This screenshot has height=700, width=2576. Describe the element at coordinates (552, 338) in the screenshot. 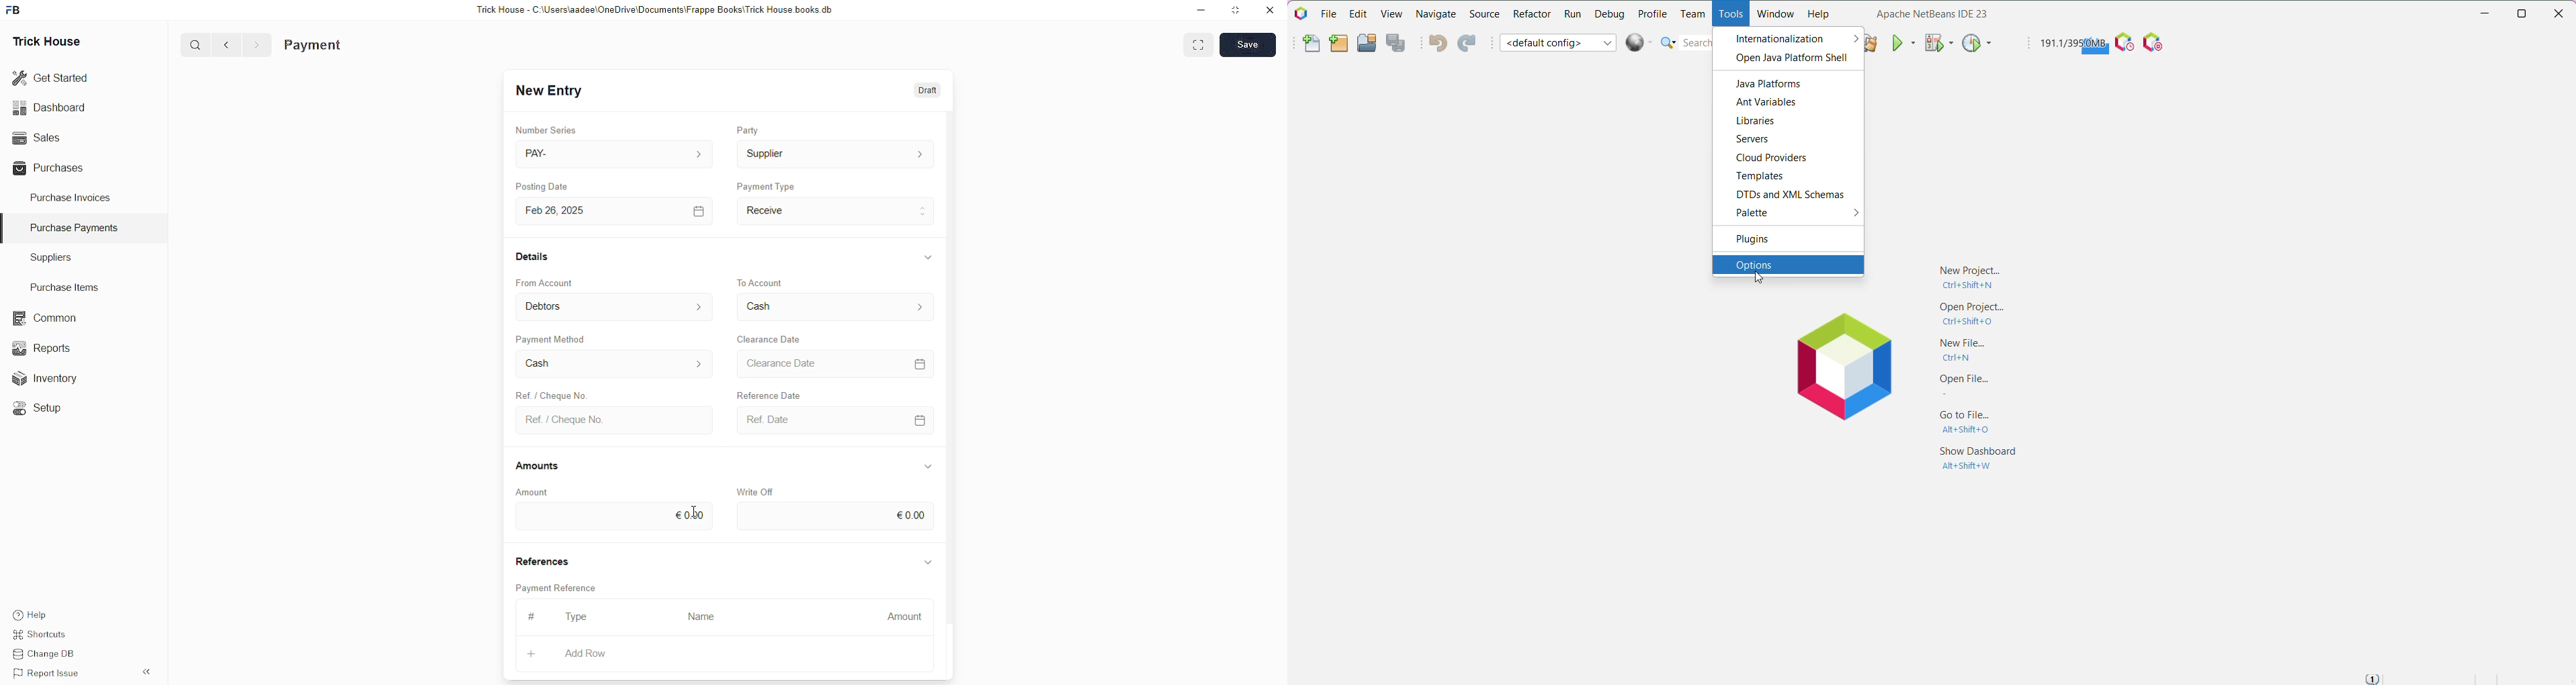

I see `Payment Method` at that location.